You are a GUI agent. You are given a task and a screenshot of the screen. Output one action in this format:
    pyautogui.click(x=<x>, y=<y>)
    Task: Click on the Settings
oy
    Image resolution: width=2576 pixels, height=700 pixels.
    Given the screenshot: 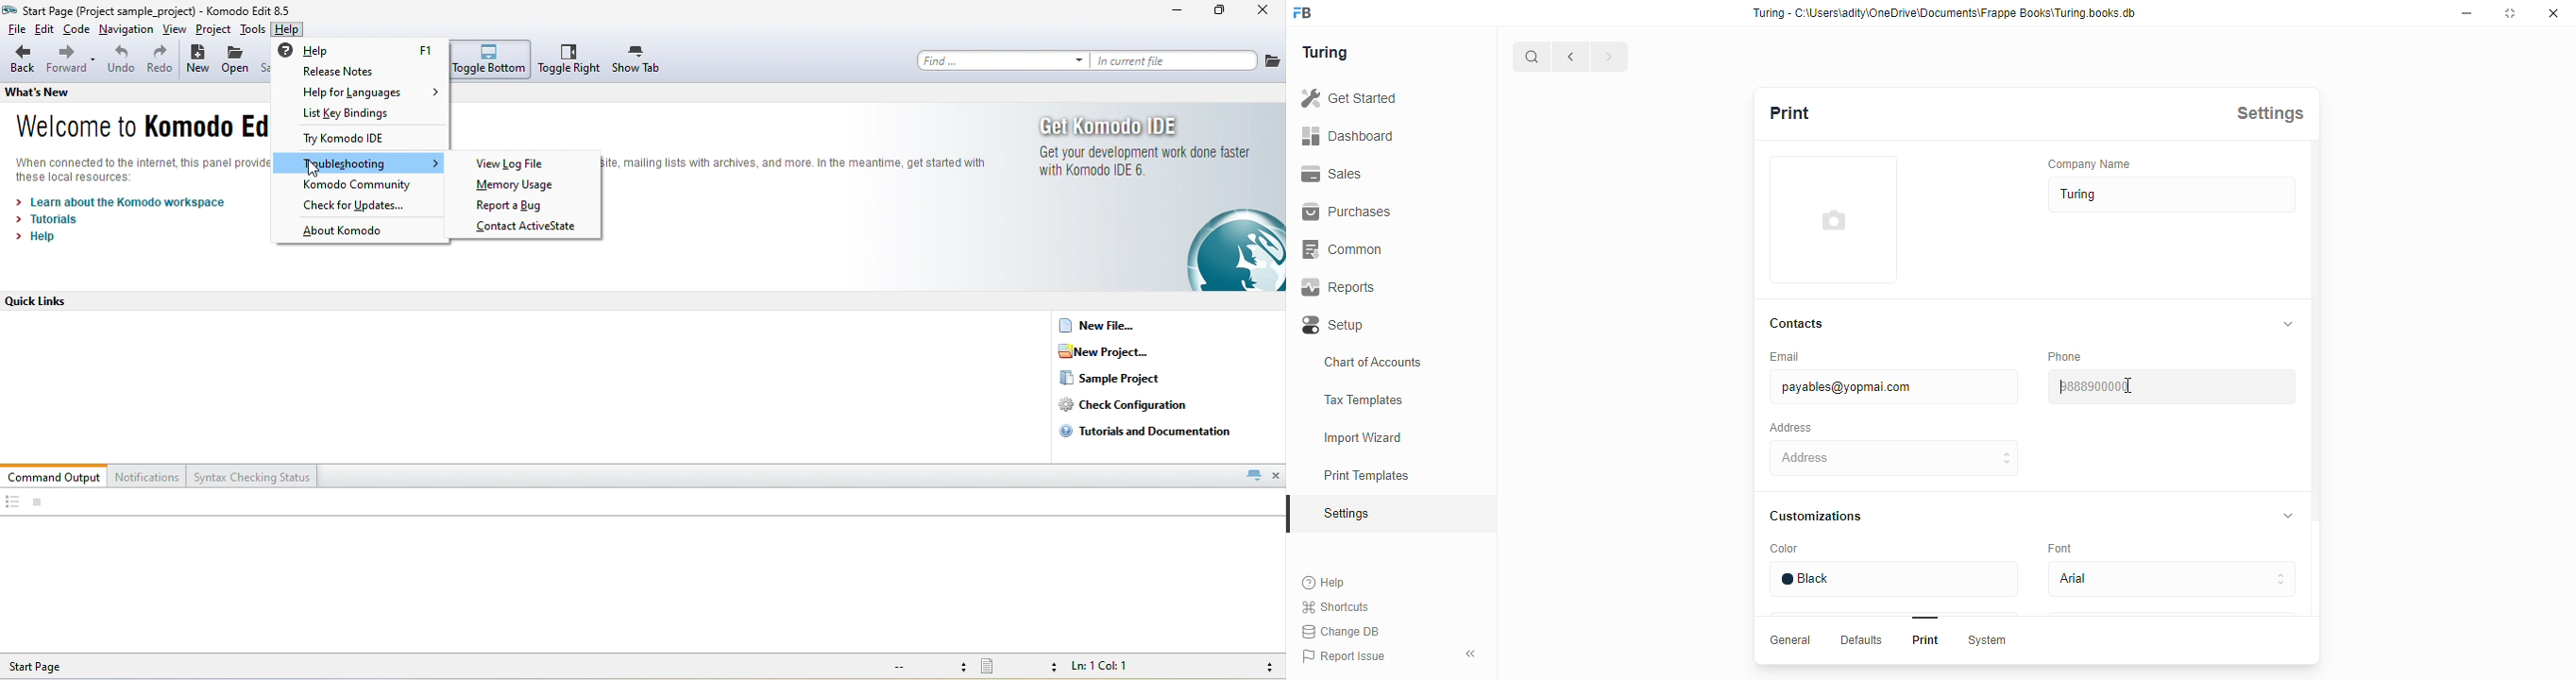 What is the action you would take?
    pyautogui.click(x=1379, y=516)
    